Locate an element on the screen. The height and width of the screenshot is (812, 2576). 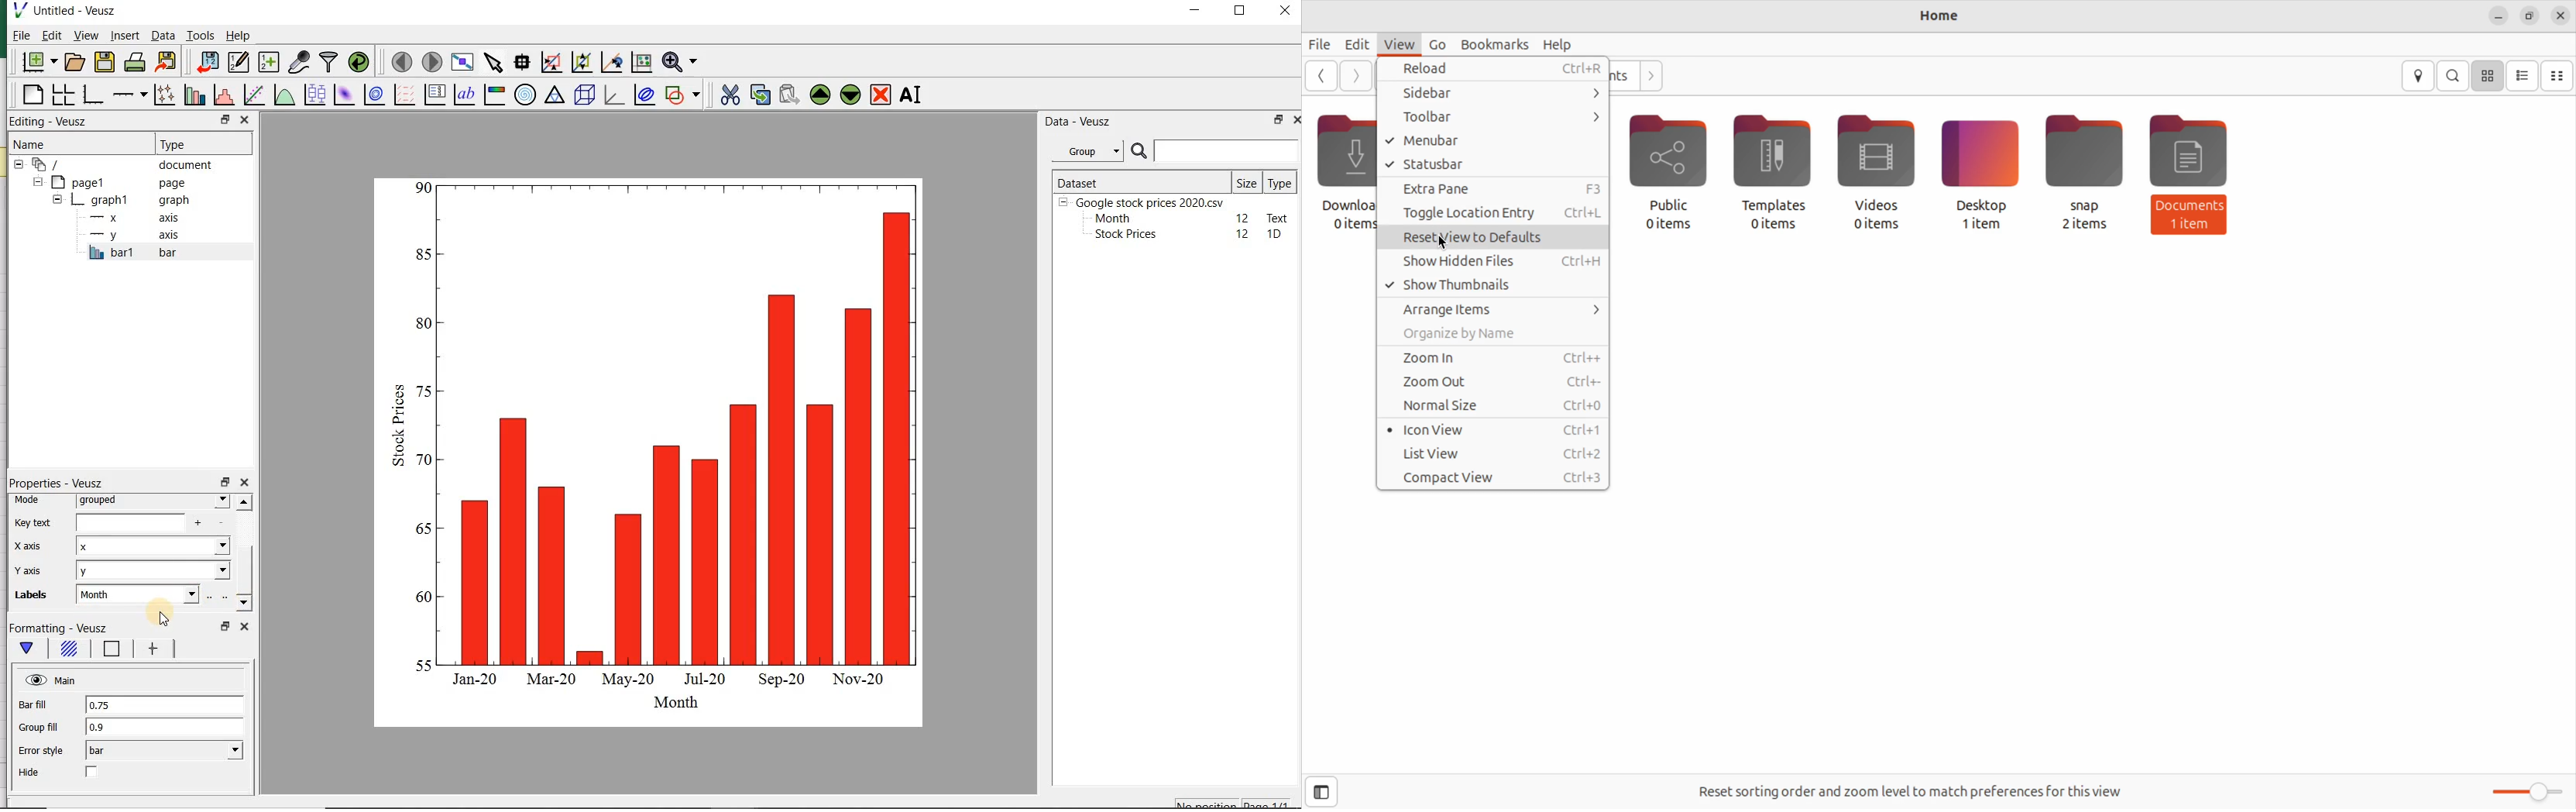
move to the next page is located at coordinates (432, 63).